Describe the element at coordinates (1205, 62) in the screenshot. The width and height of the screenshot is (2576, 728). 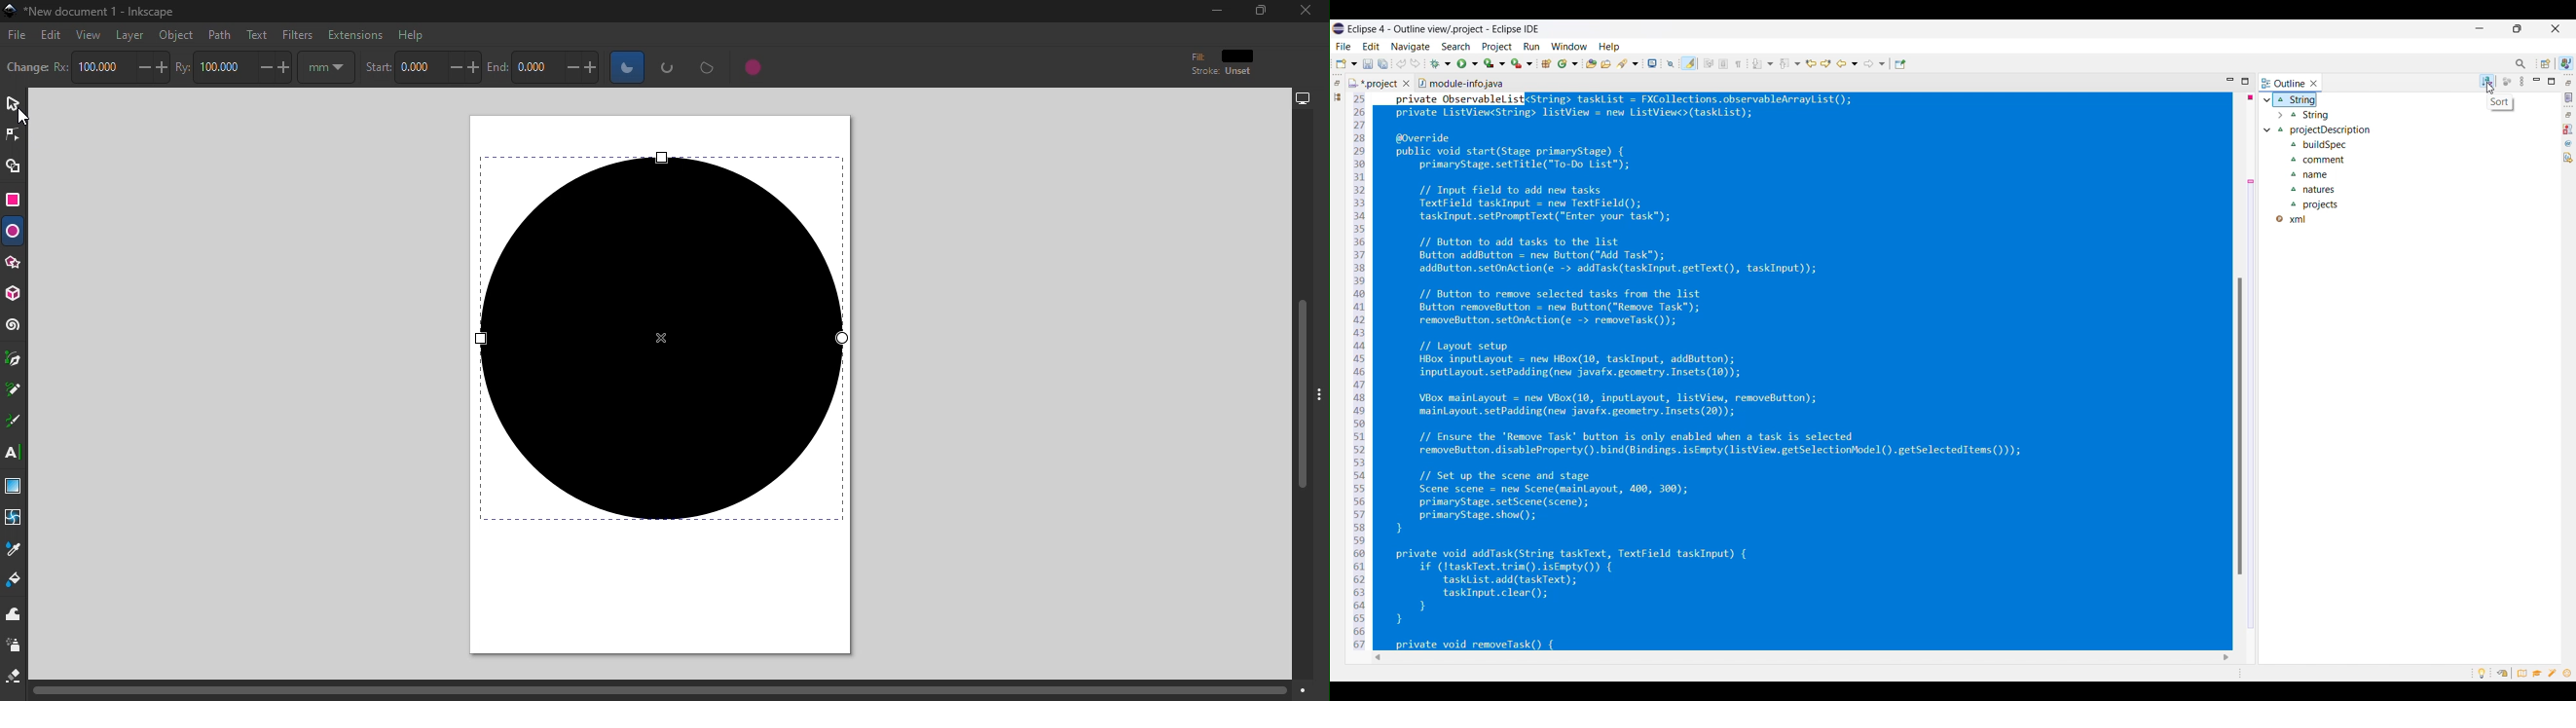
I see `Style of new ellipses` at that location.